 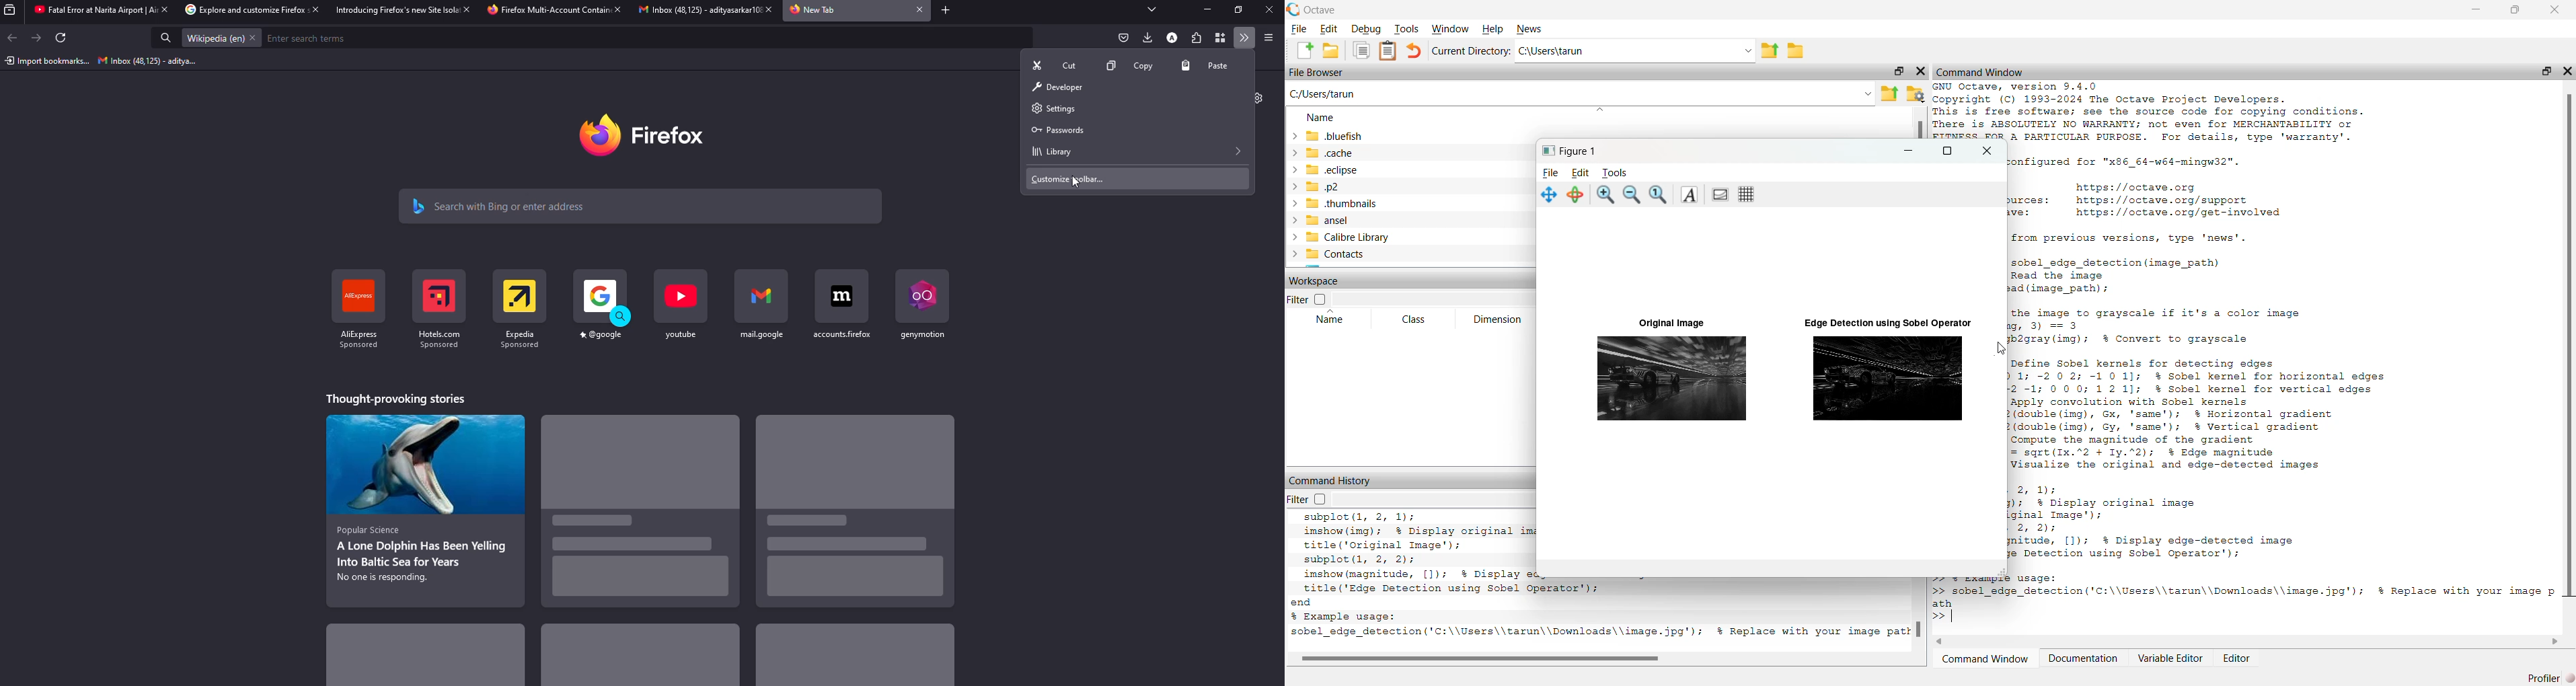 I want to click on inbox, so click(x=149, y=62).